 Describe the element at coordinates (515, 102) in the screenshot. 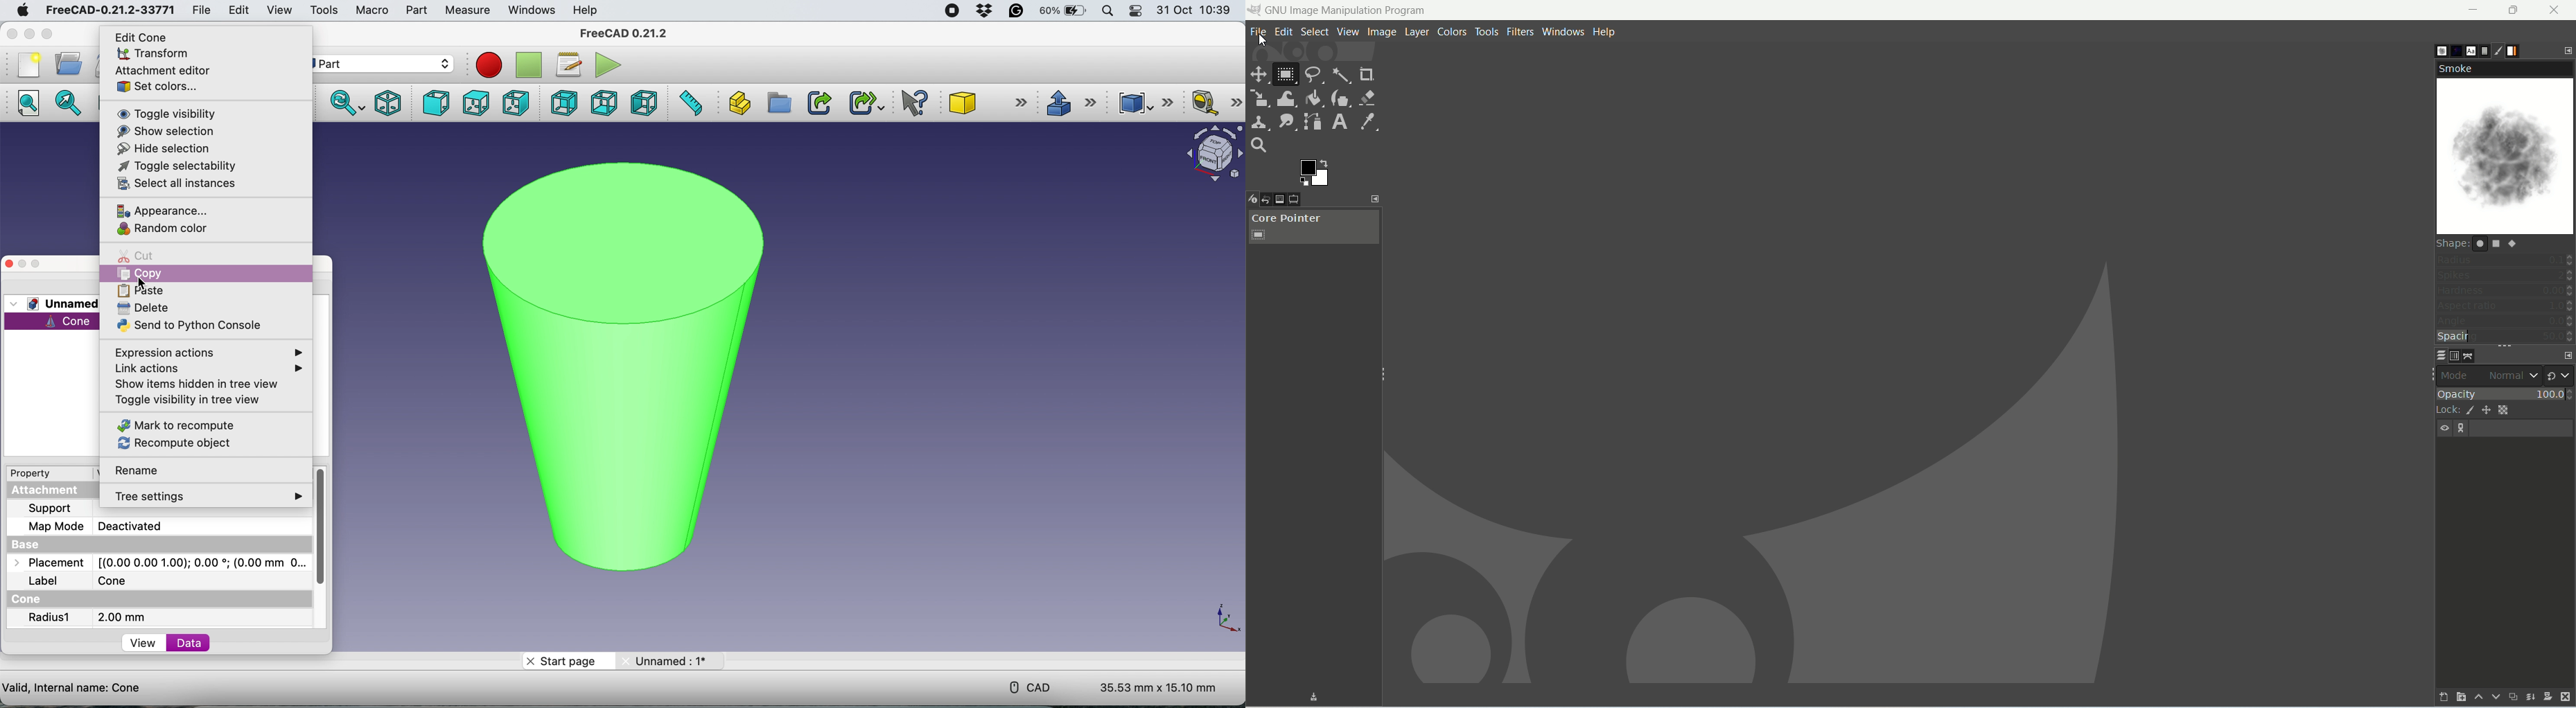

I see `right` at that location.